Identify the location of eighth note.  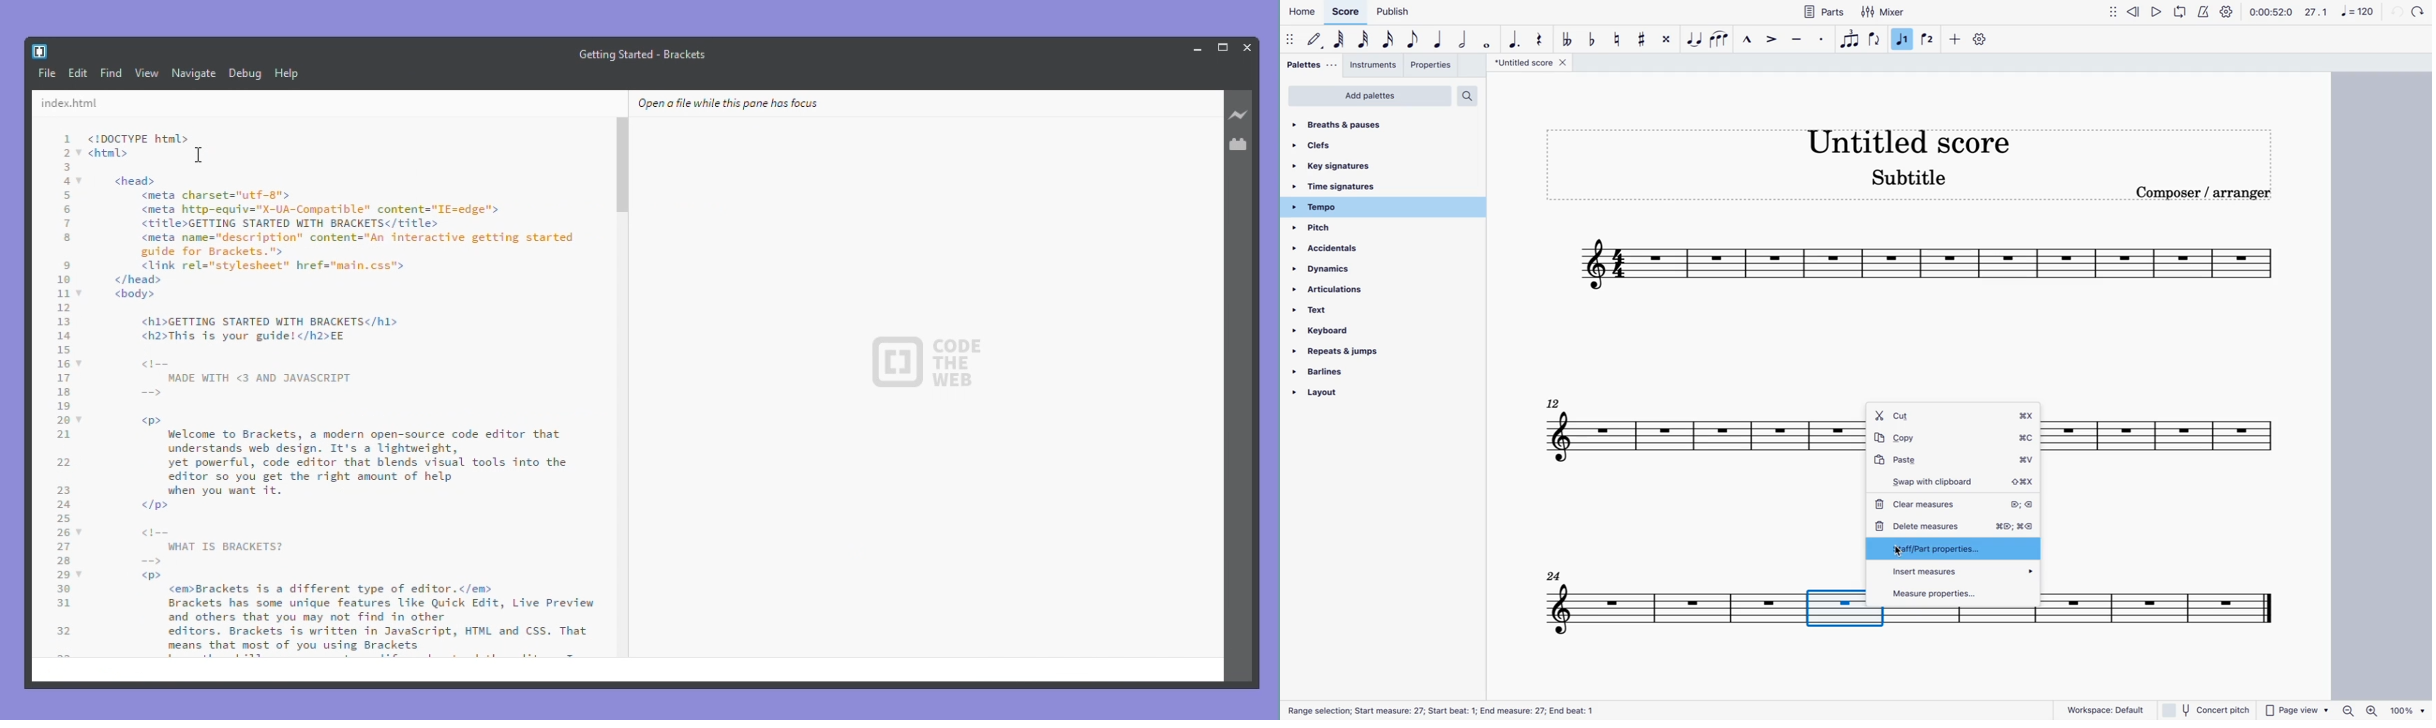
(1414, 40).